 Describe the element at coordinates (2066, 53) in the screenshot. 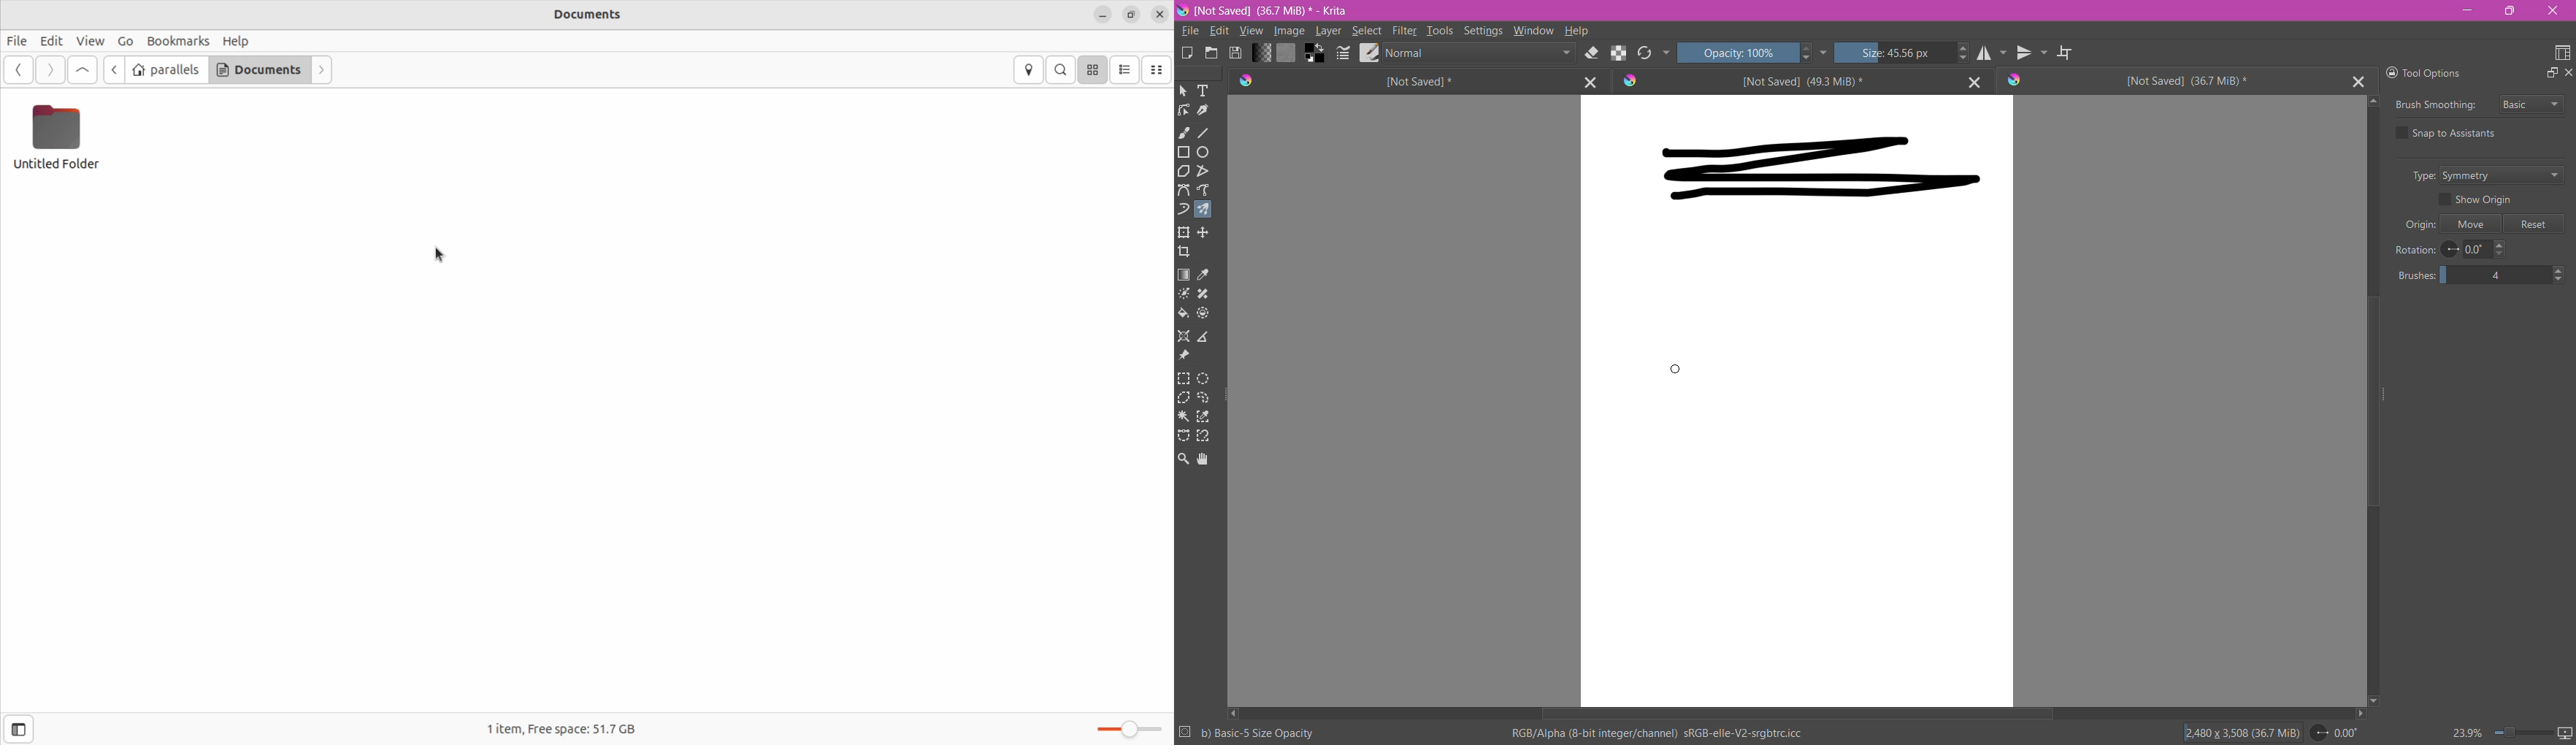

I see `Wrap Around Mode` at that location.